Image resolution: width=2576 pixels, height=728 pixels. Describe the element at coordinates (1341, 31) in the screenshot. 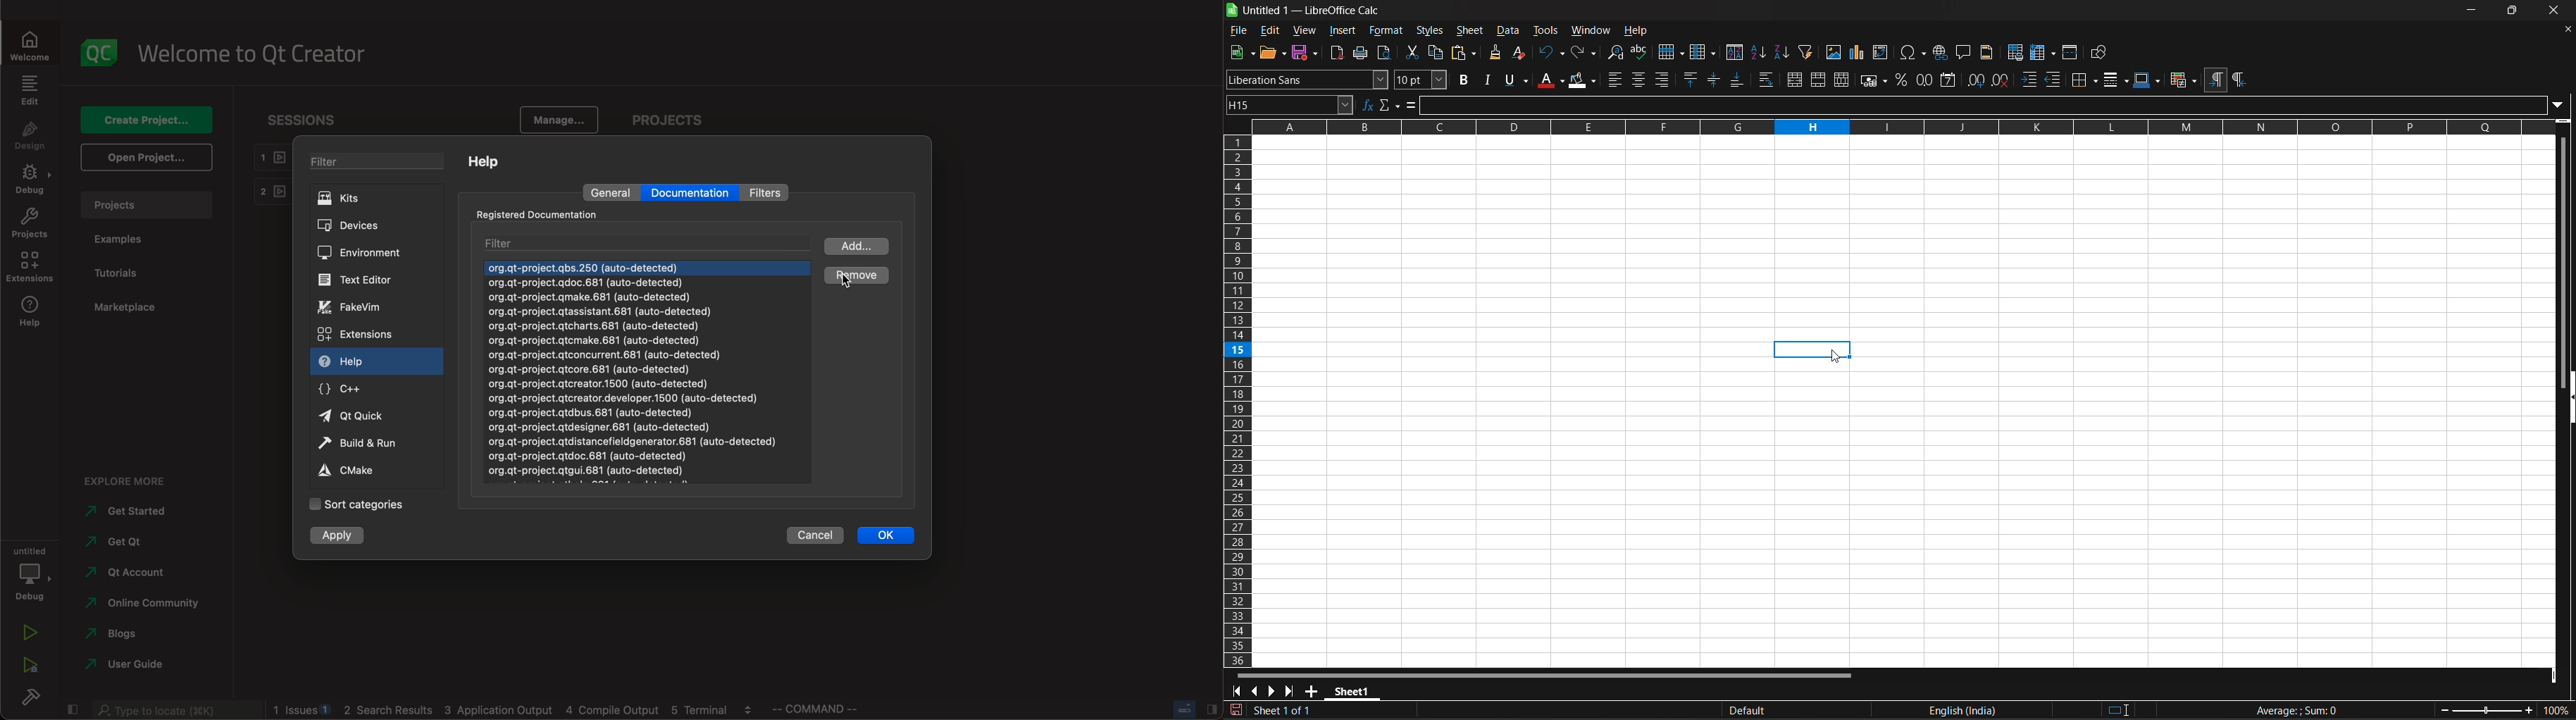

I see `insert` at that location.